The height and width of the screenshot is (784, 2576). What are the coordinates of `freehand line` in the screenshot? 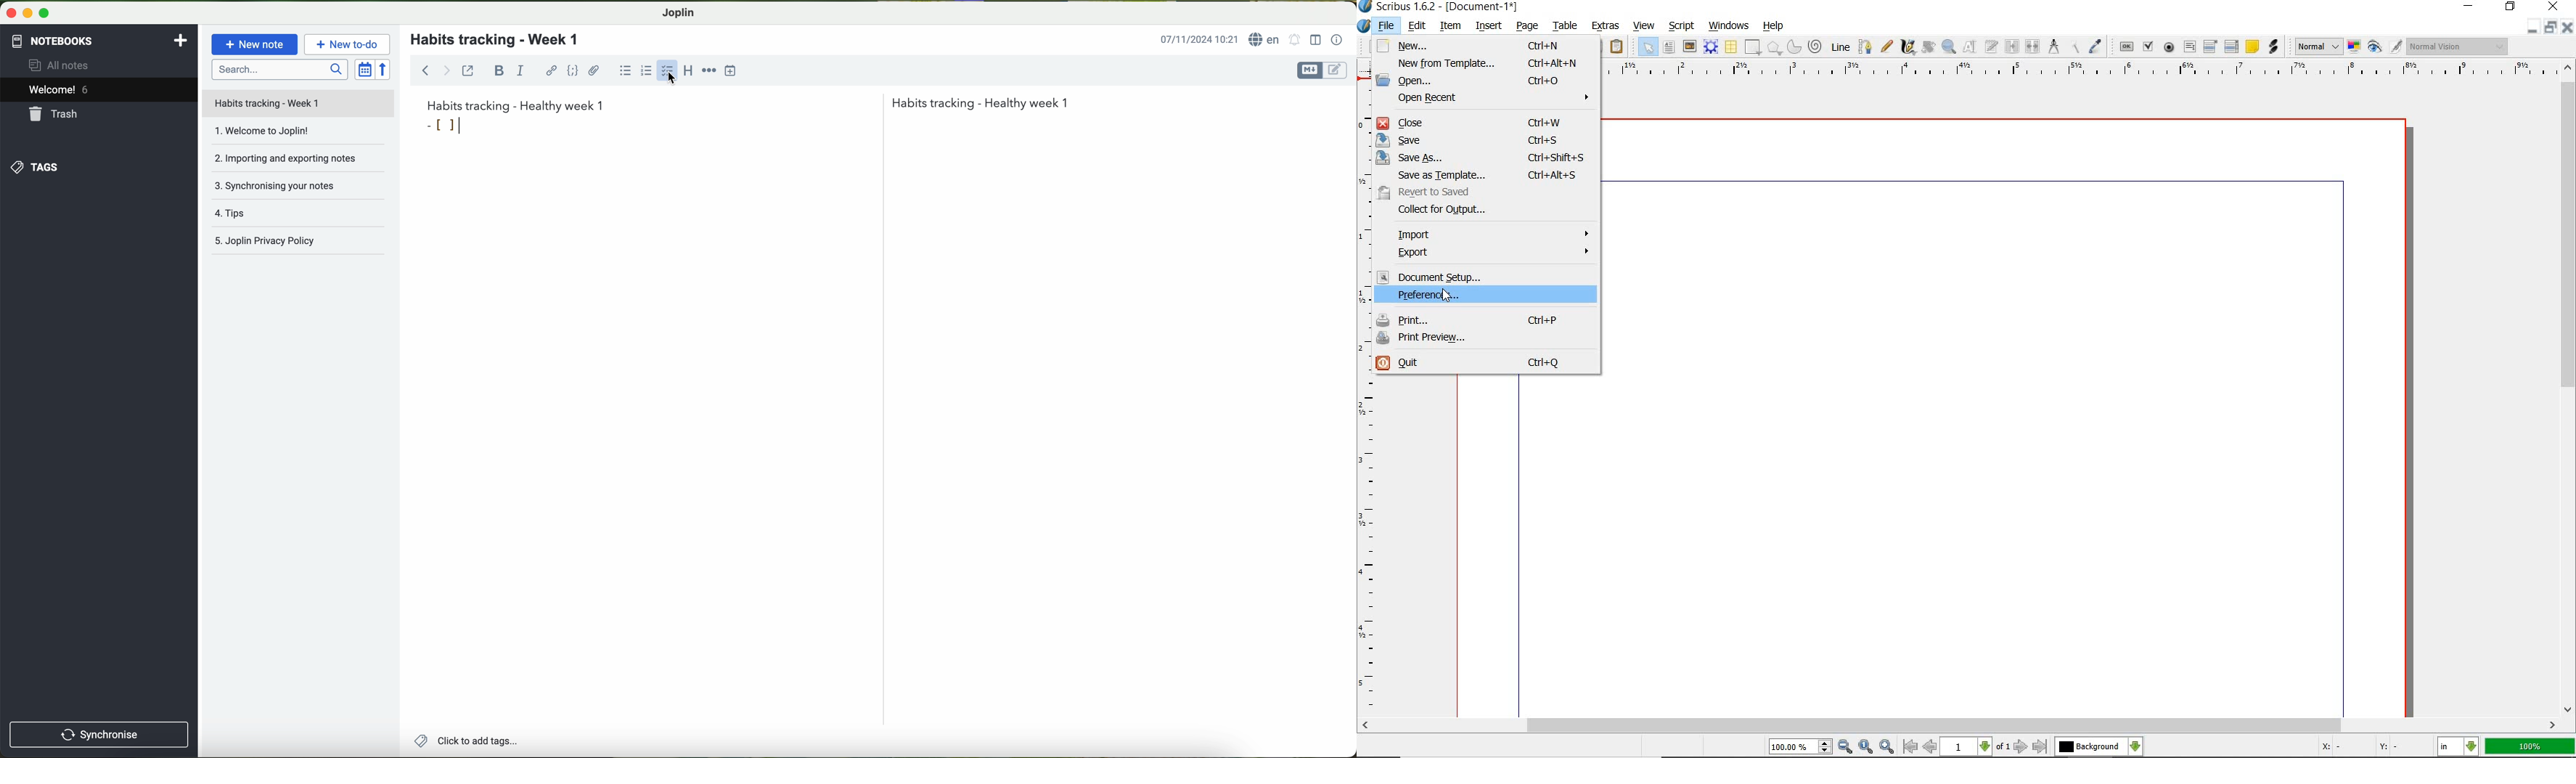 It's located at (1884, 46).